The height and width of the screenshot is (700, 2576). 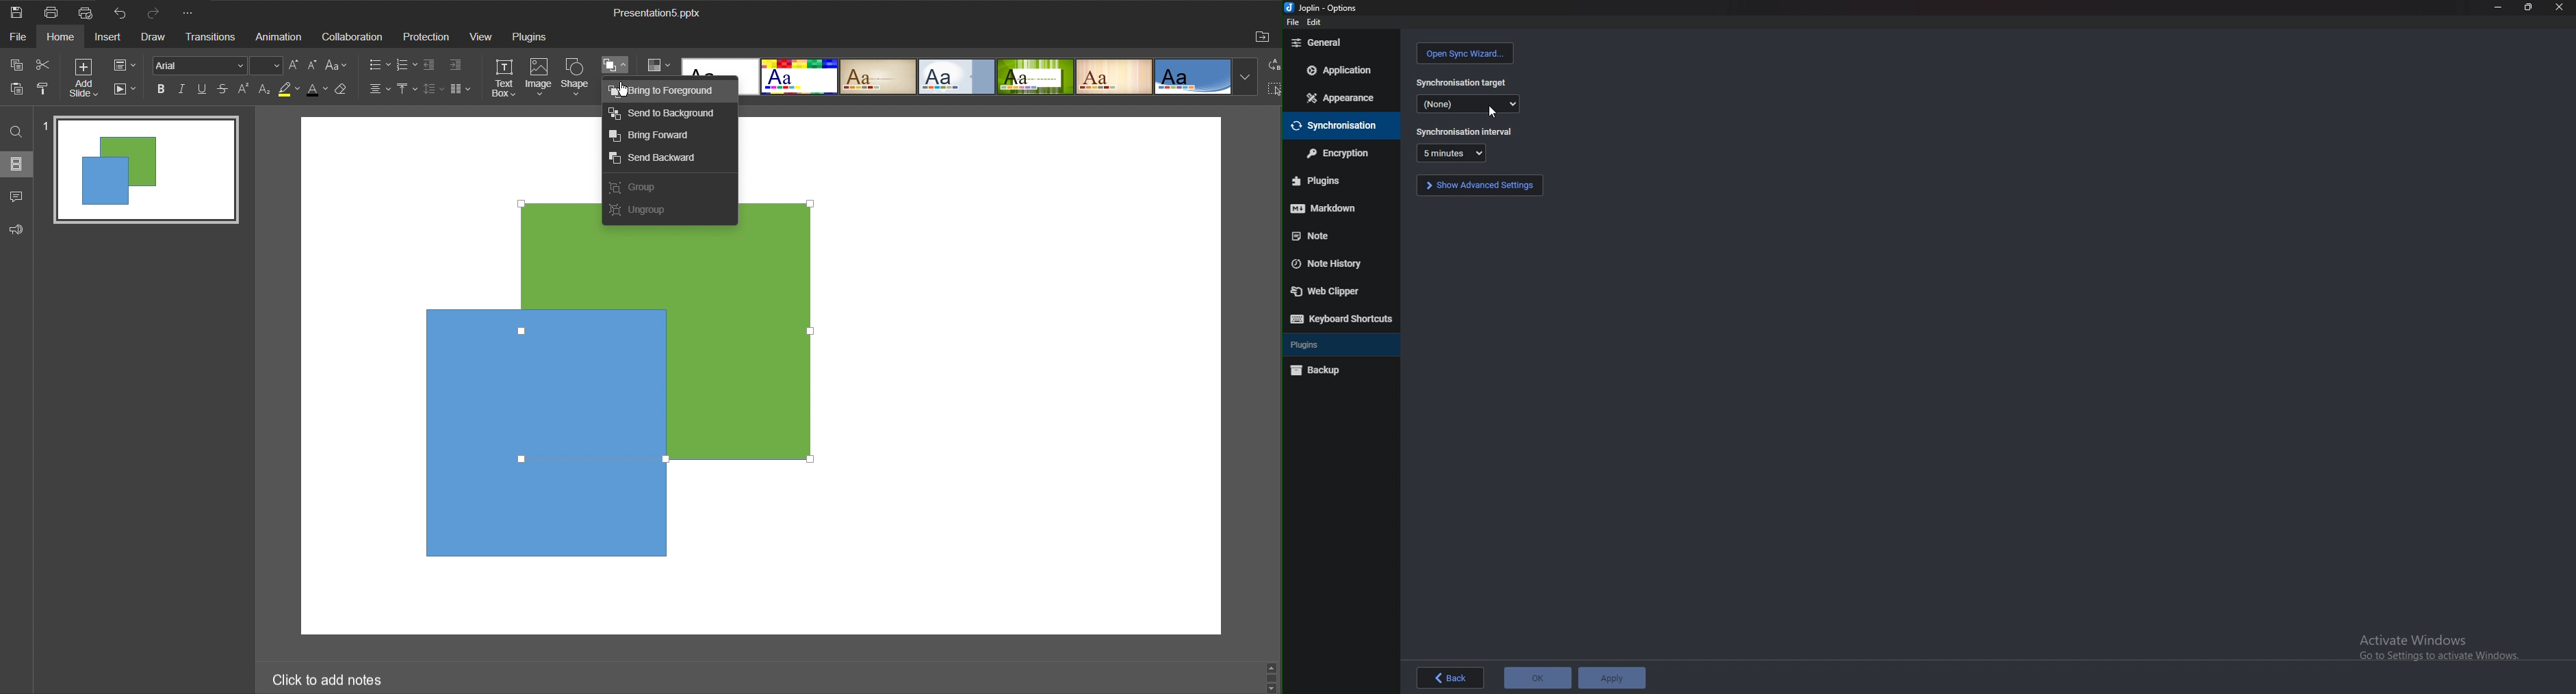 I want to click on plugins, so click(x=1317, y=346).